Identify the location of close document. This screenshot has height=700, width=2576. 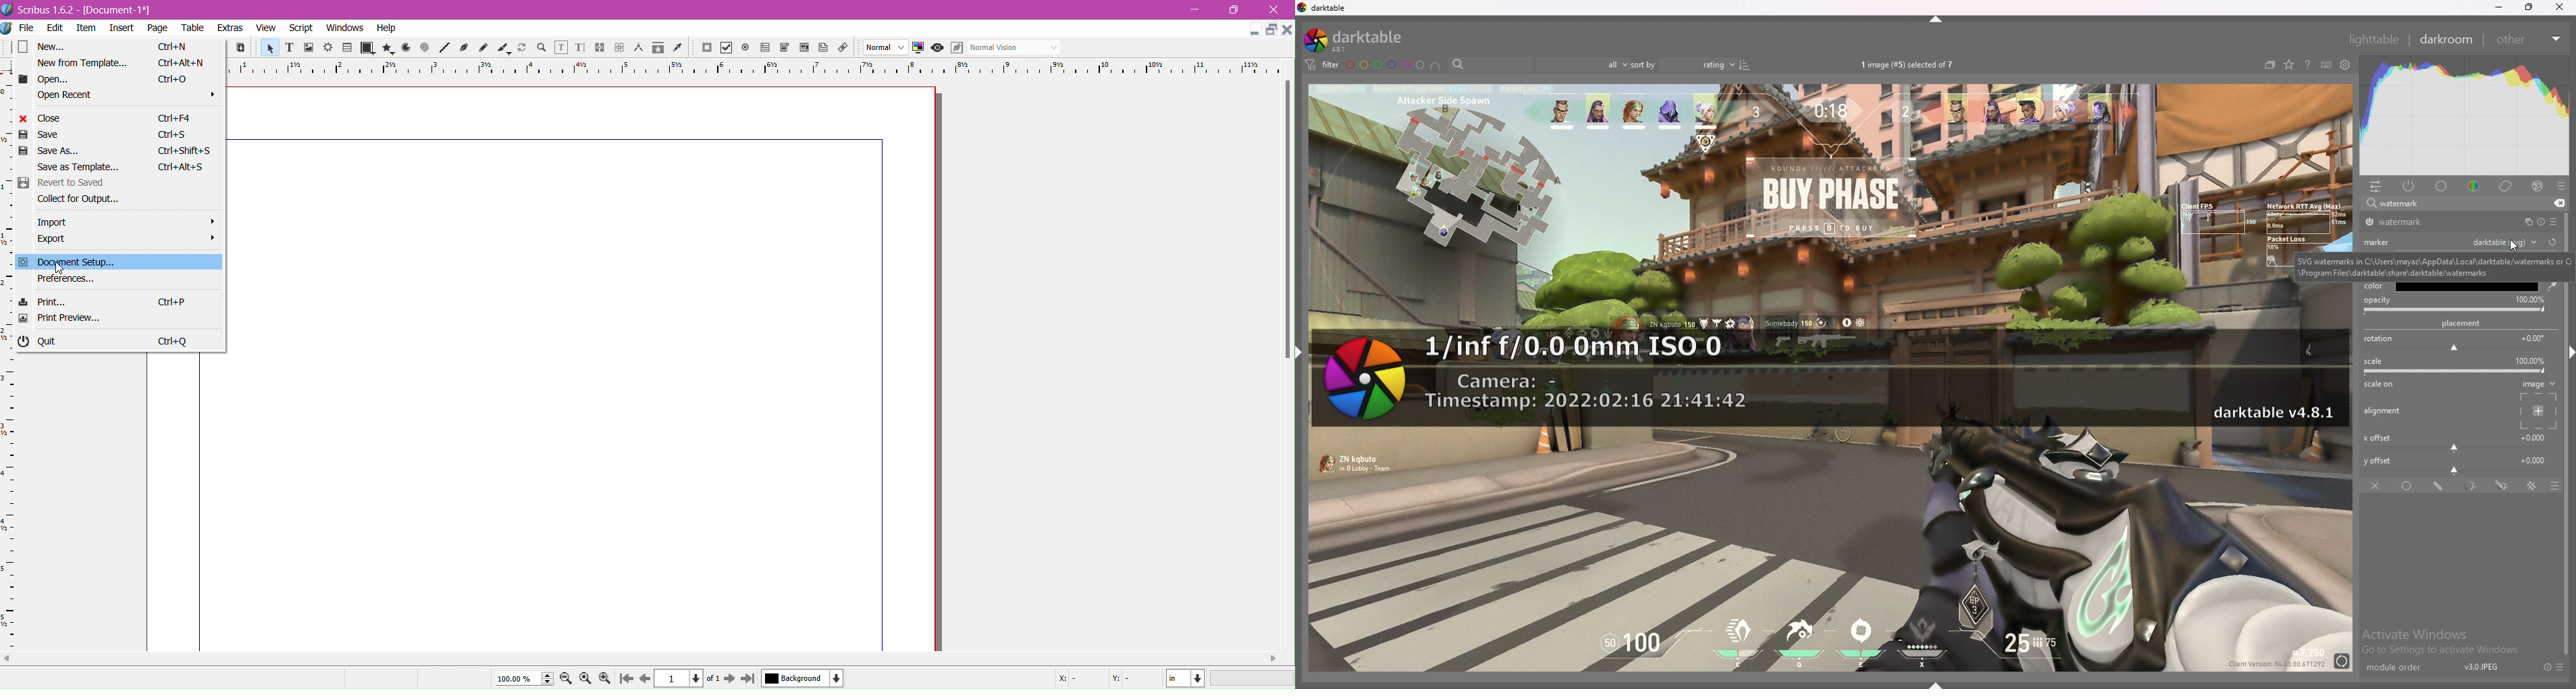
(1287, 30).